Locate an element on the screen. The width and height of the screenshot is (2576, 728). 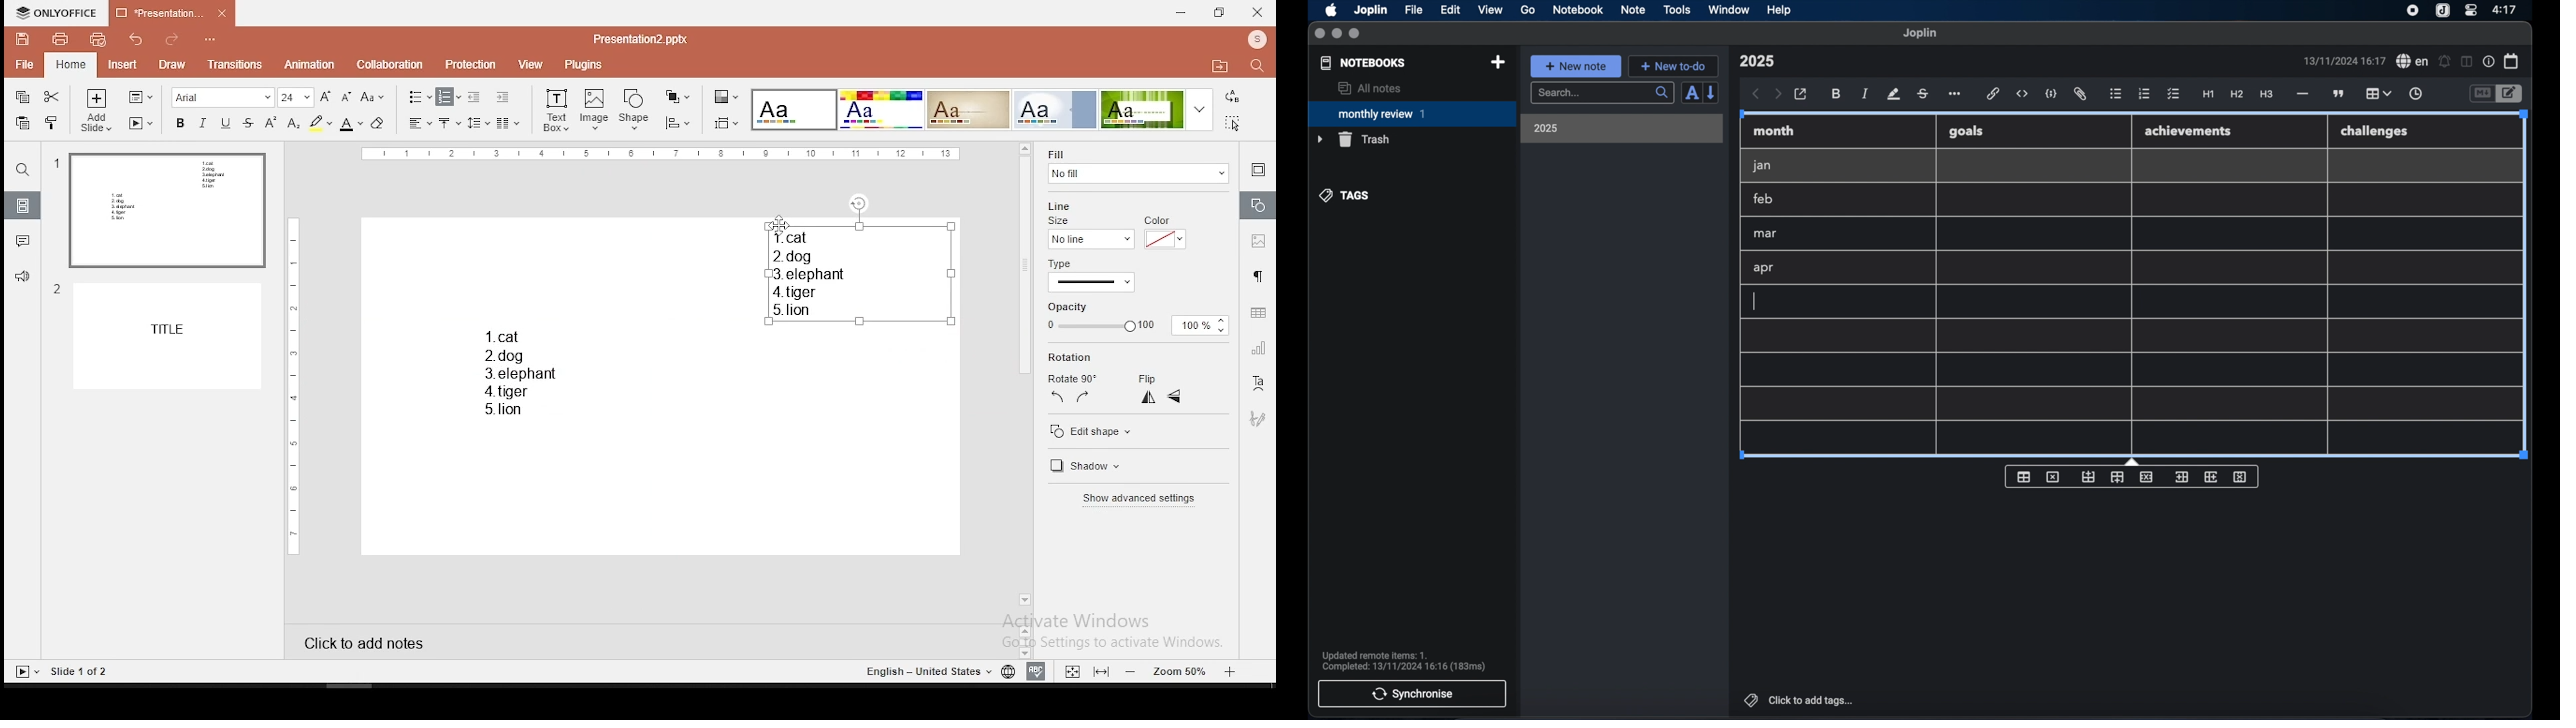
delete table is located at coordinates (2053, 477).